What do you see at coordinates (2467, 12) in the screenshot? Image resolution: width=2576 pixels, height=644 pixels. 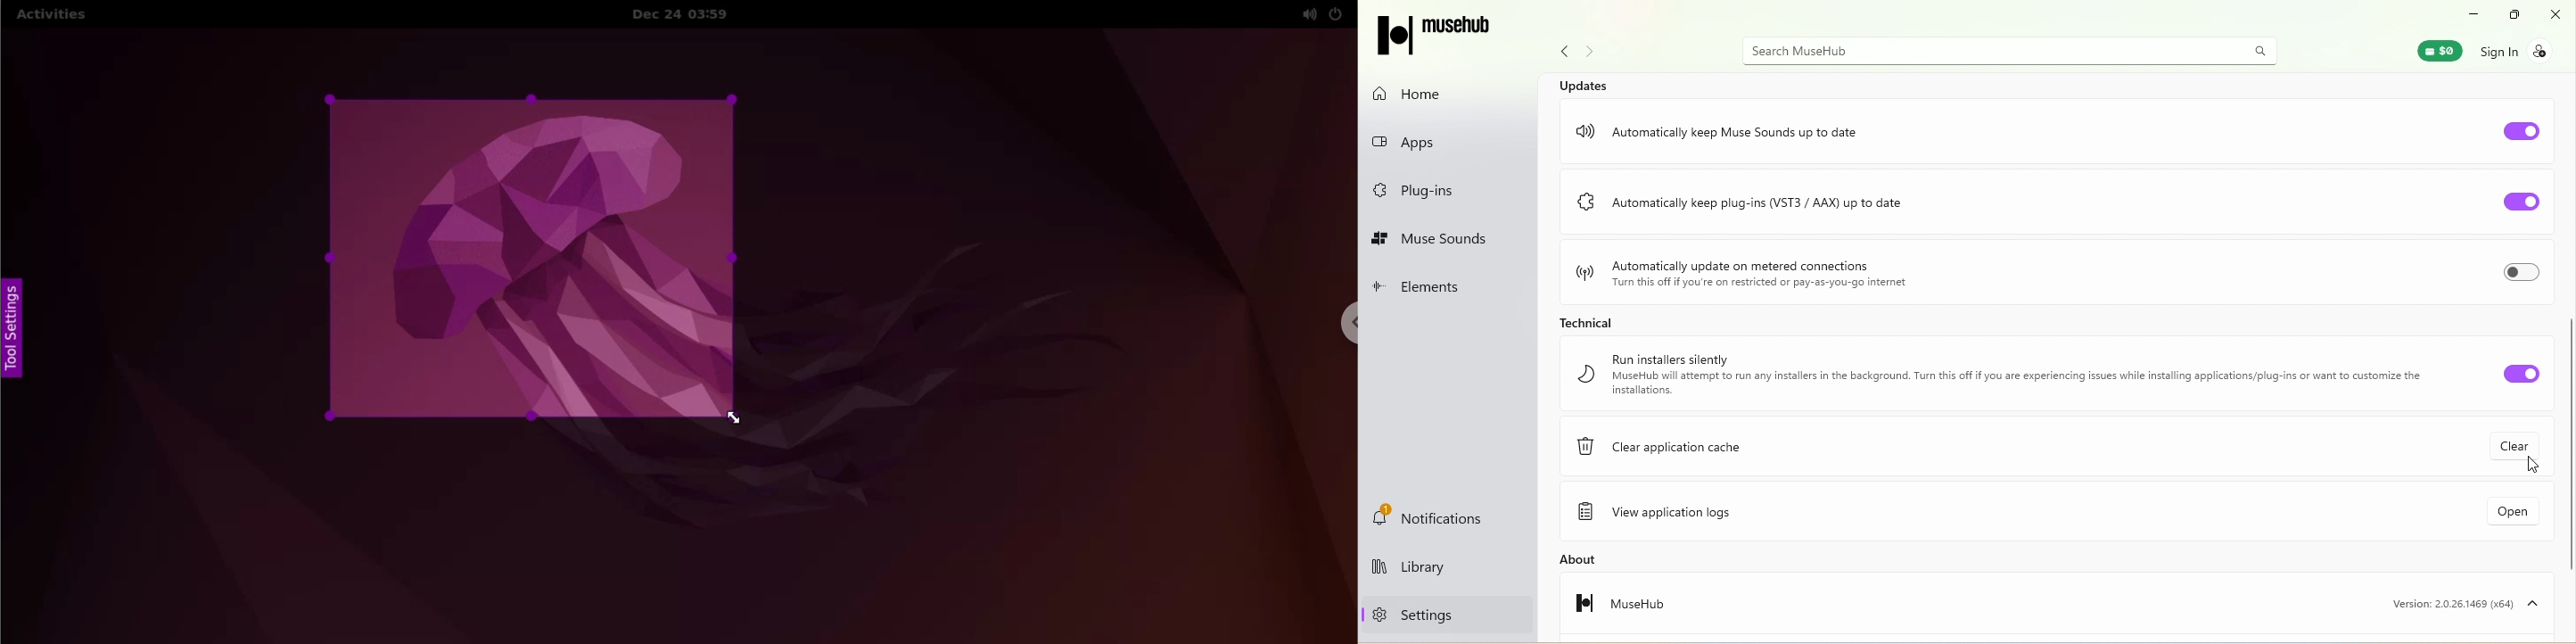 I see `Minimize` at bounding box center [2467, 12].